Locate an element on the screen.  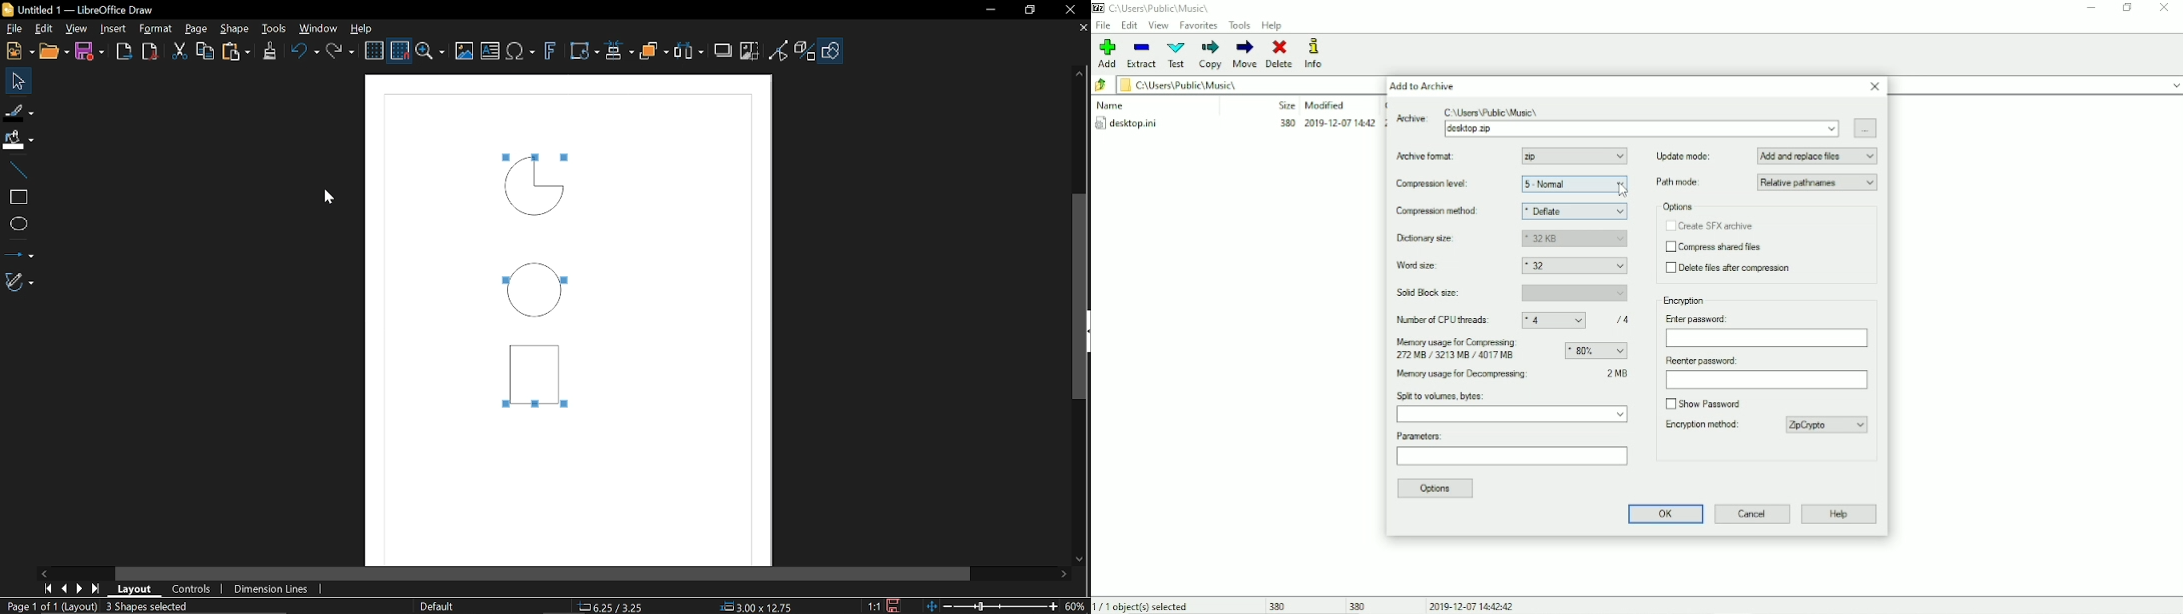
Crop is located at coordinates (750, 49).